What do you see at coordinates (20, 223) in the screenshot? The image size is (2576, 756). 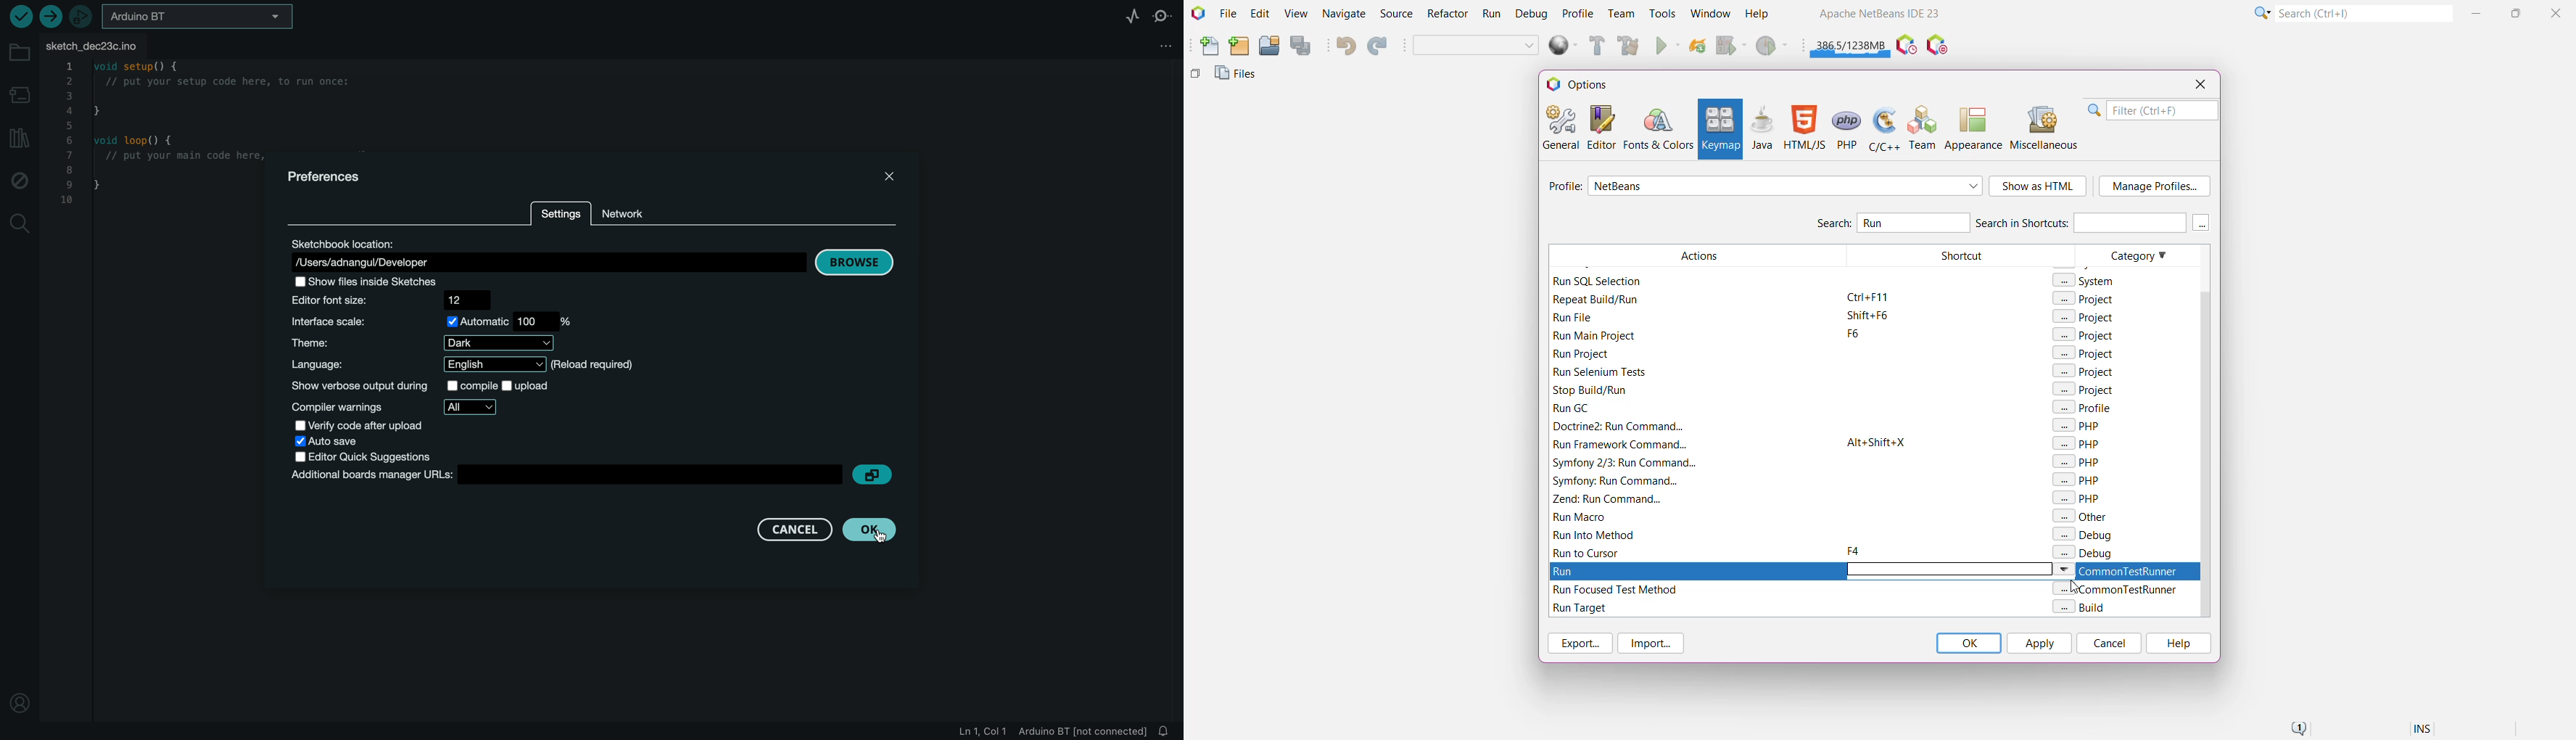 I see `search` at bounding box center [20, 223].